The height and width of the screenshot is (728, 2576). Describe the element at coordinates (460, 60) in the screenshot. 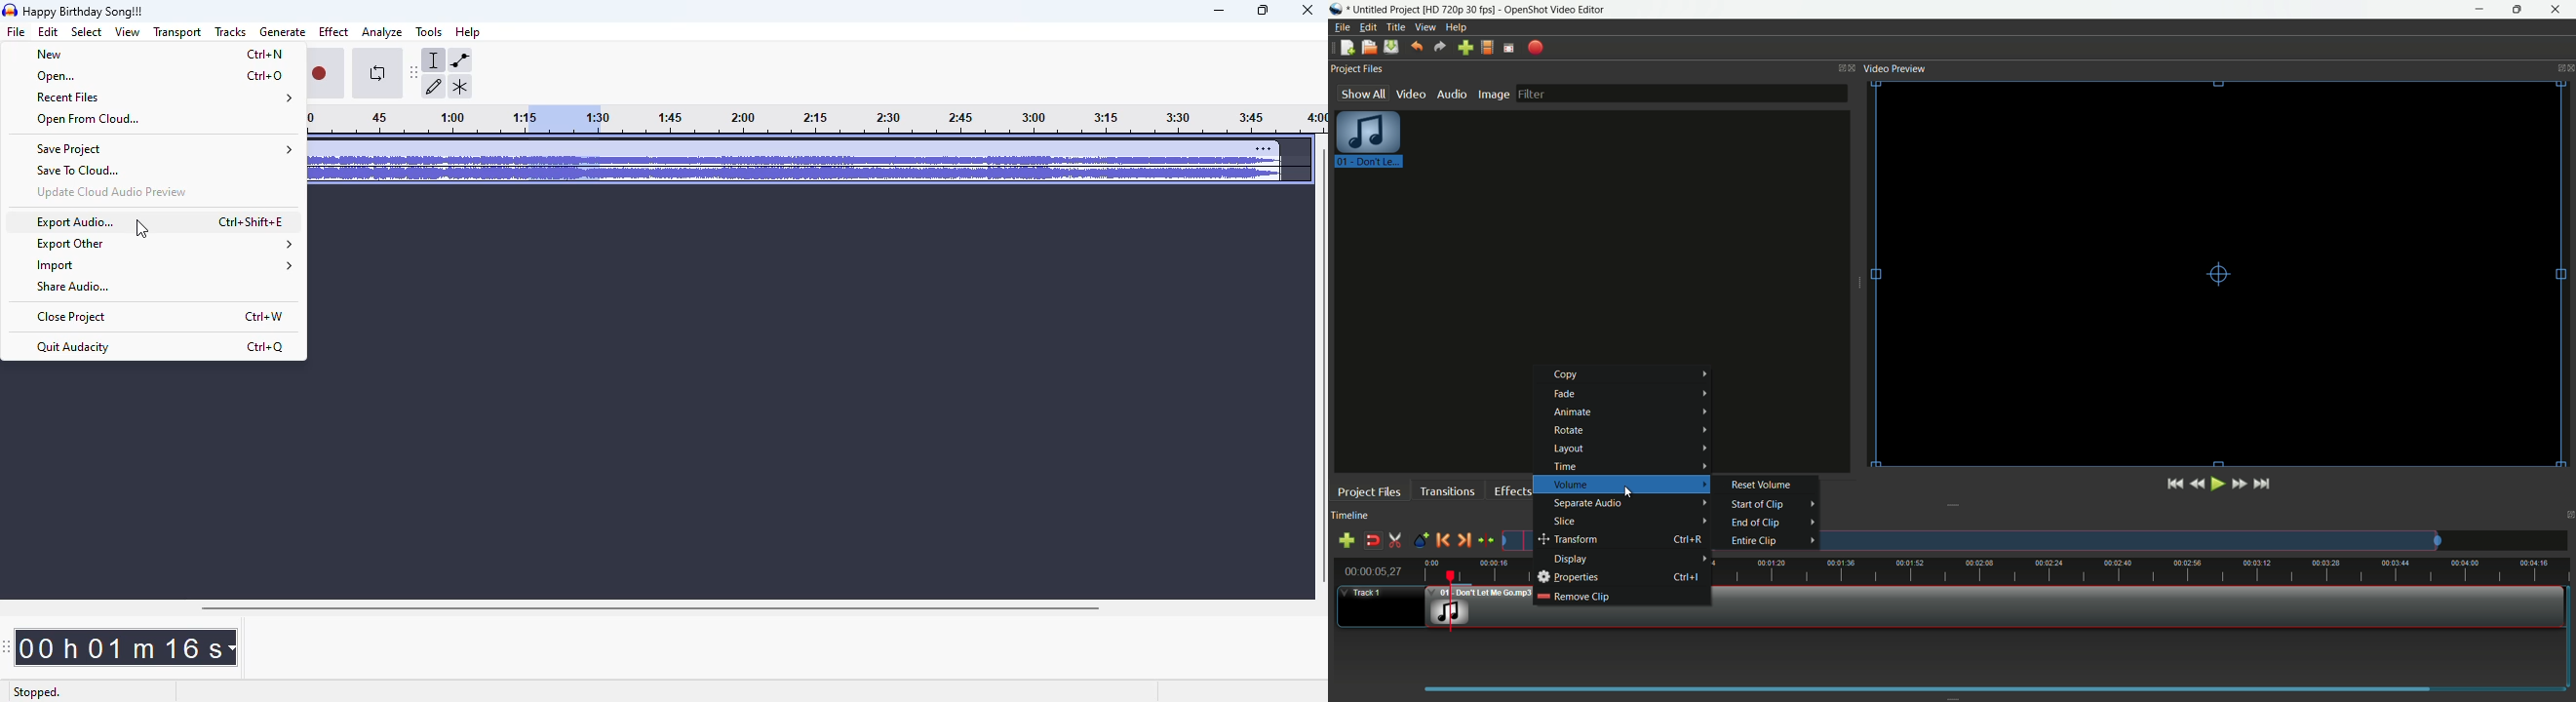

I see `envelope tool` at that location.